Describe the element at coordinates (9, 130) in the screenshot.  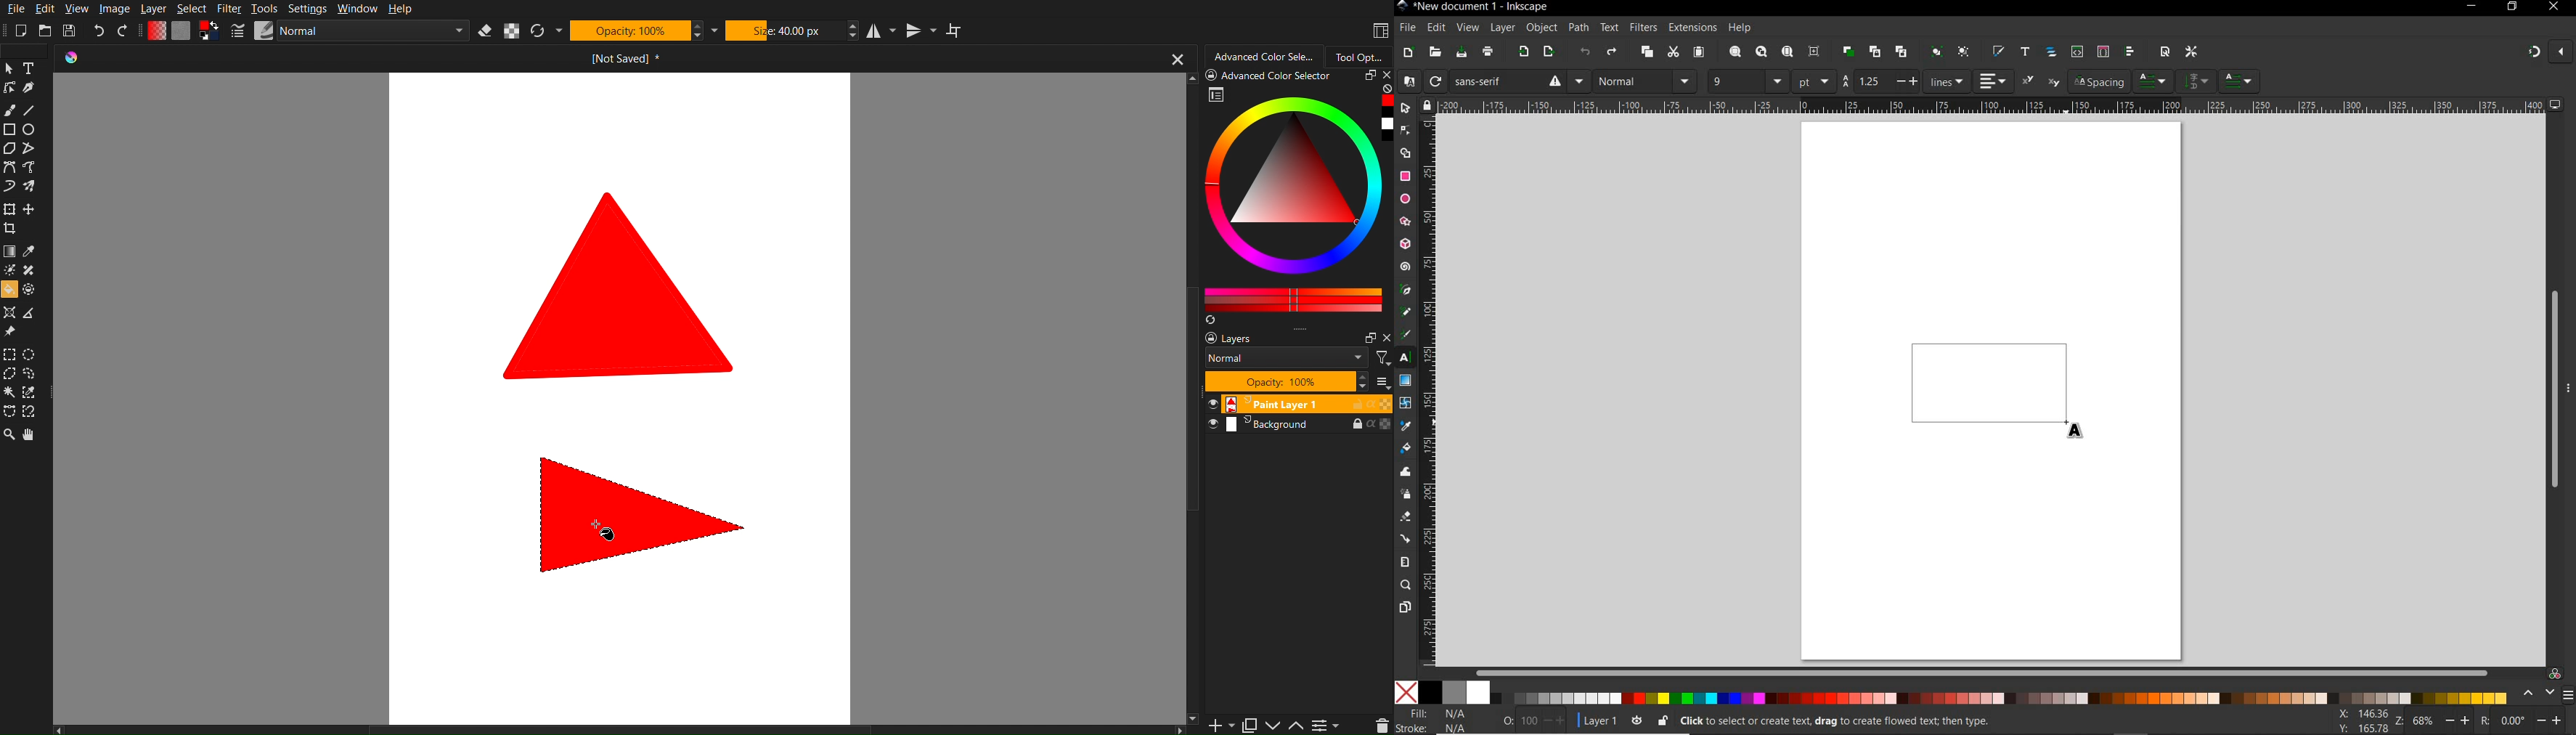
I see `Square` at that location.